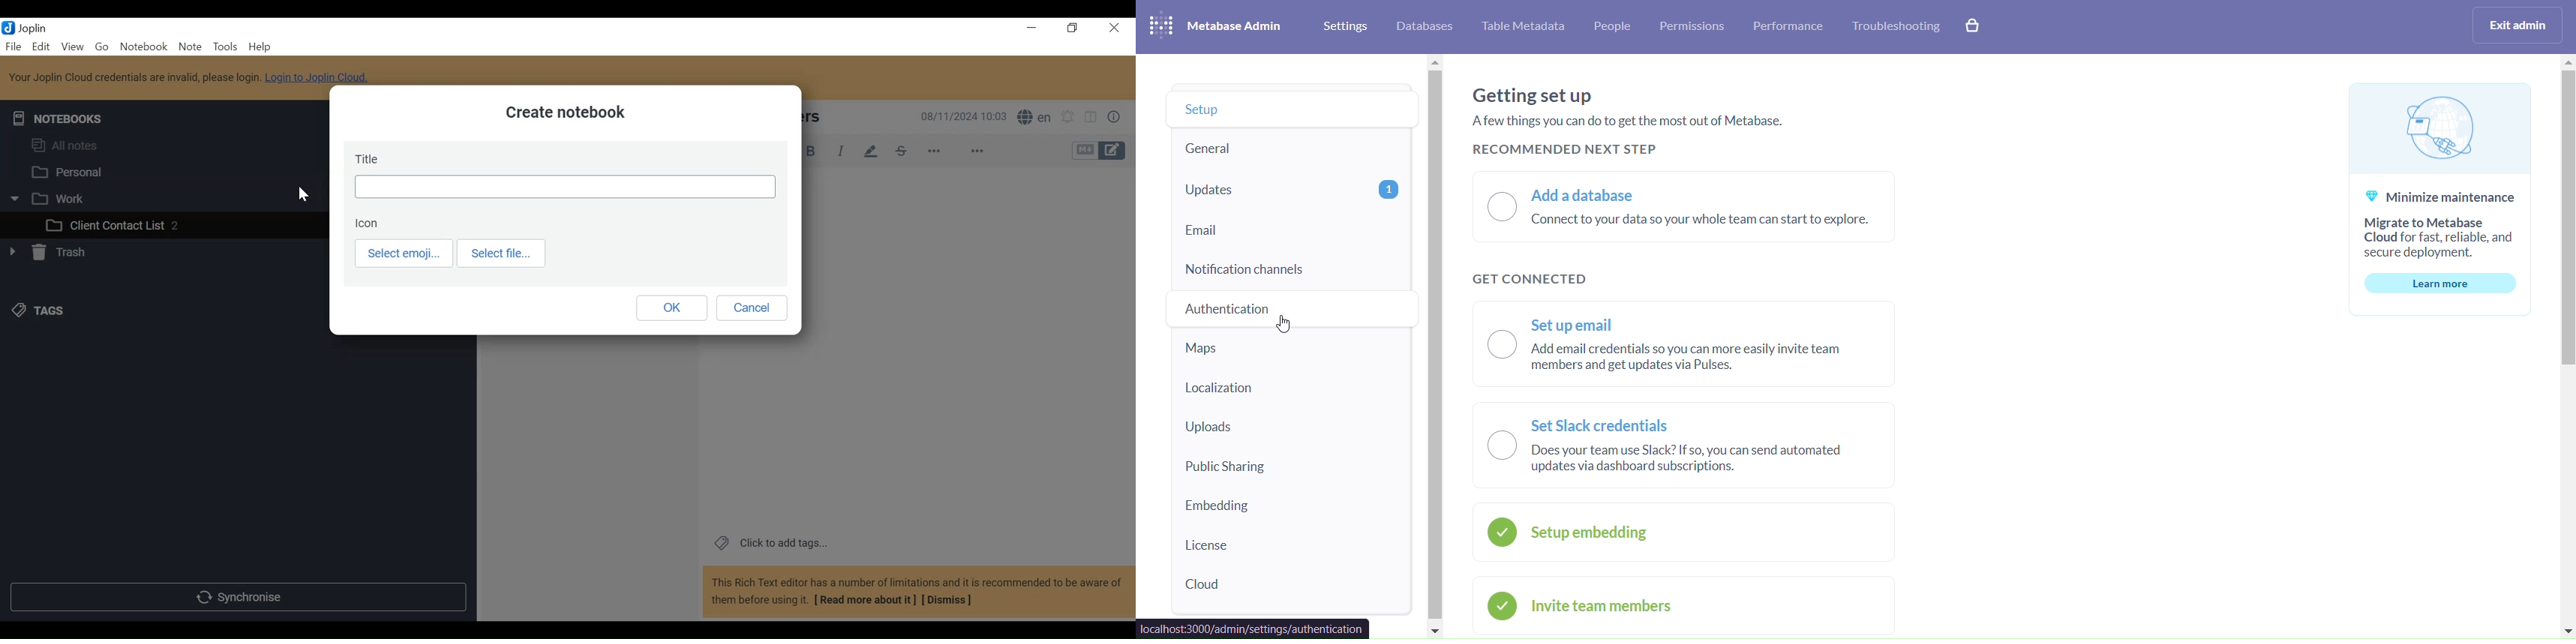 The height and width of the screenshot is (644, 2576). Describe the element at coordinates (192, 77) in the screenshot. I see `Your Joplin Cloud credentials are invalid, please login. Login to Joplin Cloud.` at that location.